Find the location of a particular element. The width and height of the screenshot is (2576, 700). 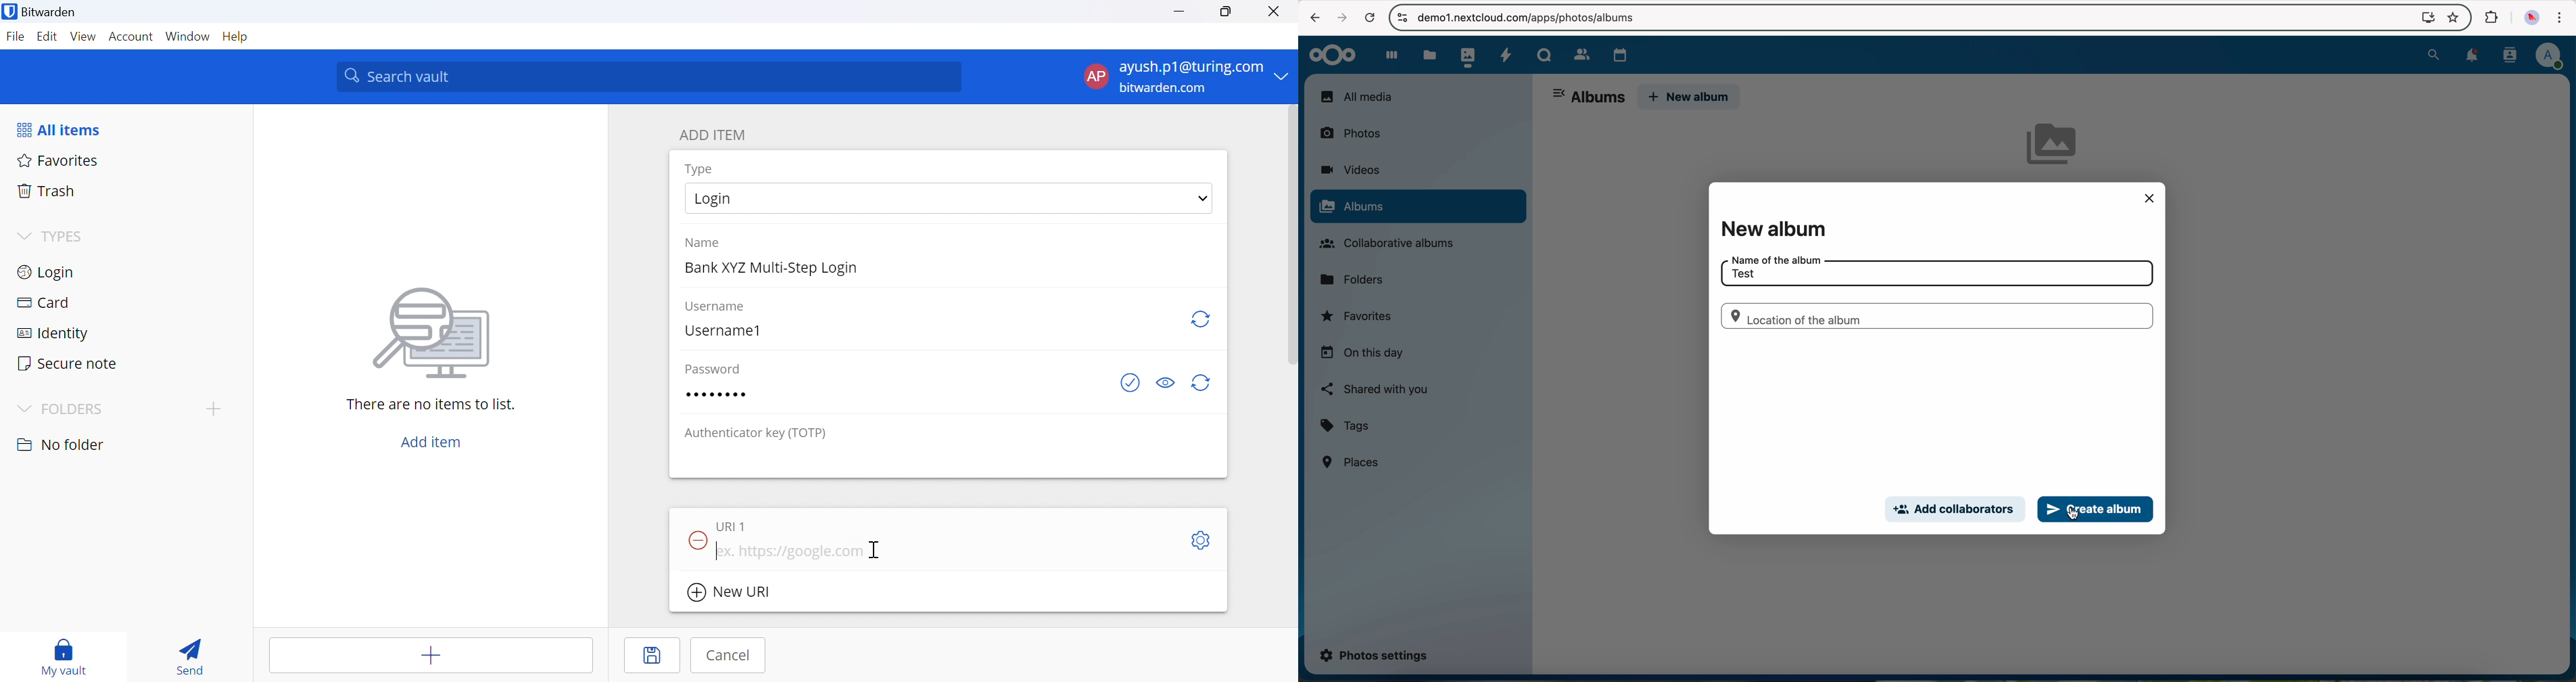

Search vault is located at coordinates (650, 76).